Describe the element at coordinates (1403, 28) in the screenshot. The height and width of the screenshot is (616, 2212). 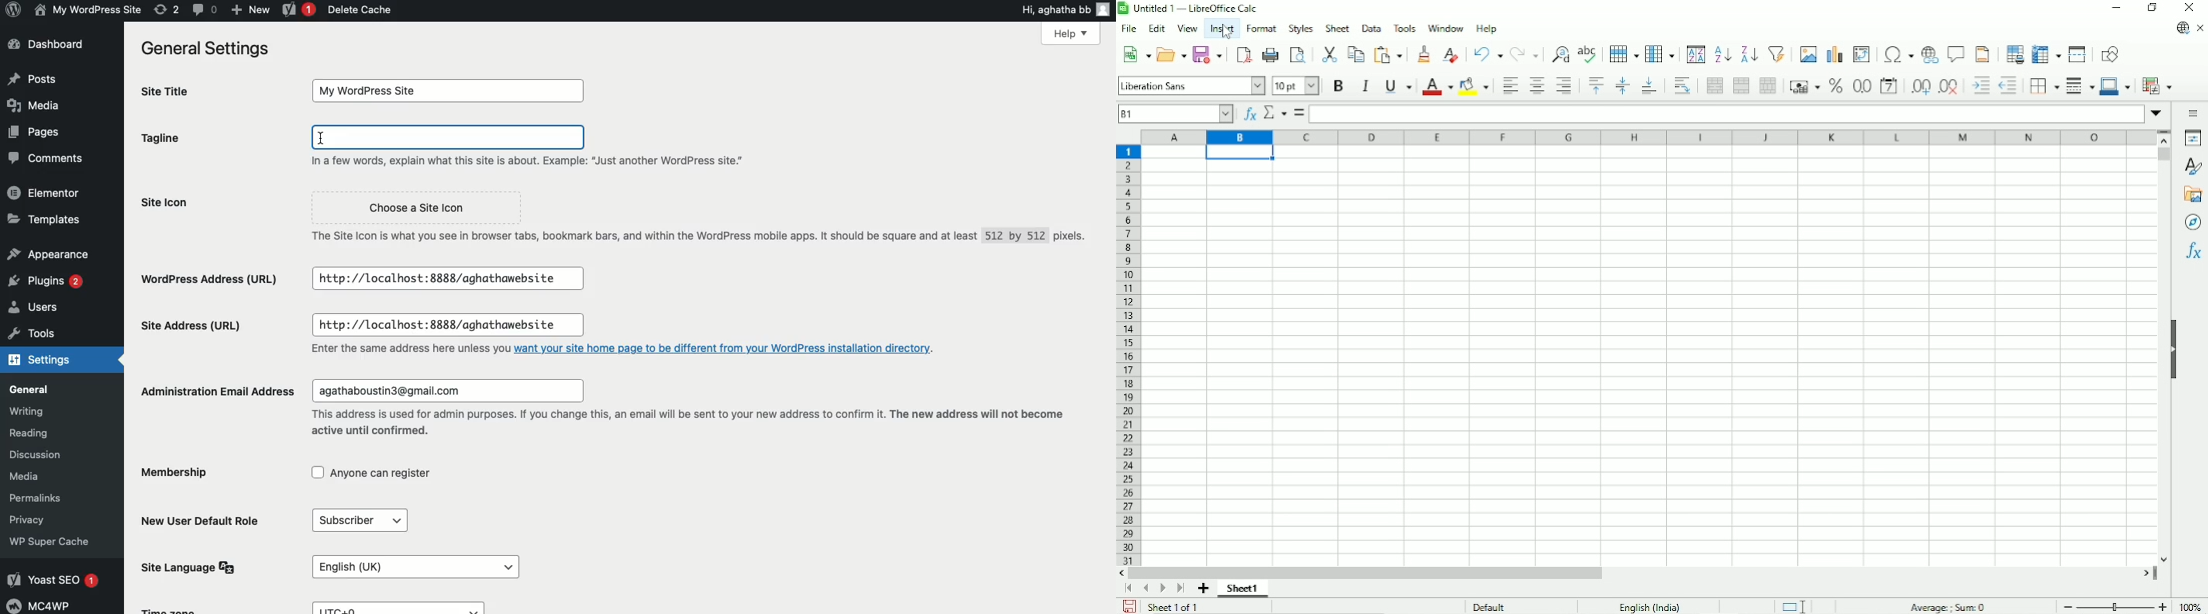
I see `Tools` at that location.